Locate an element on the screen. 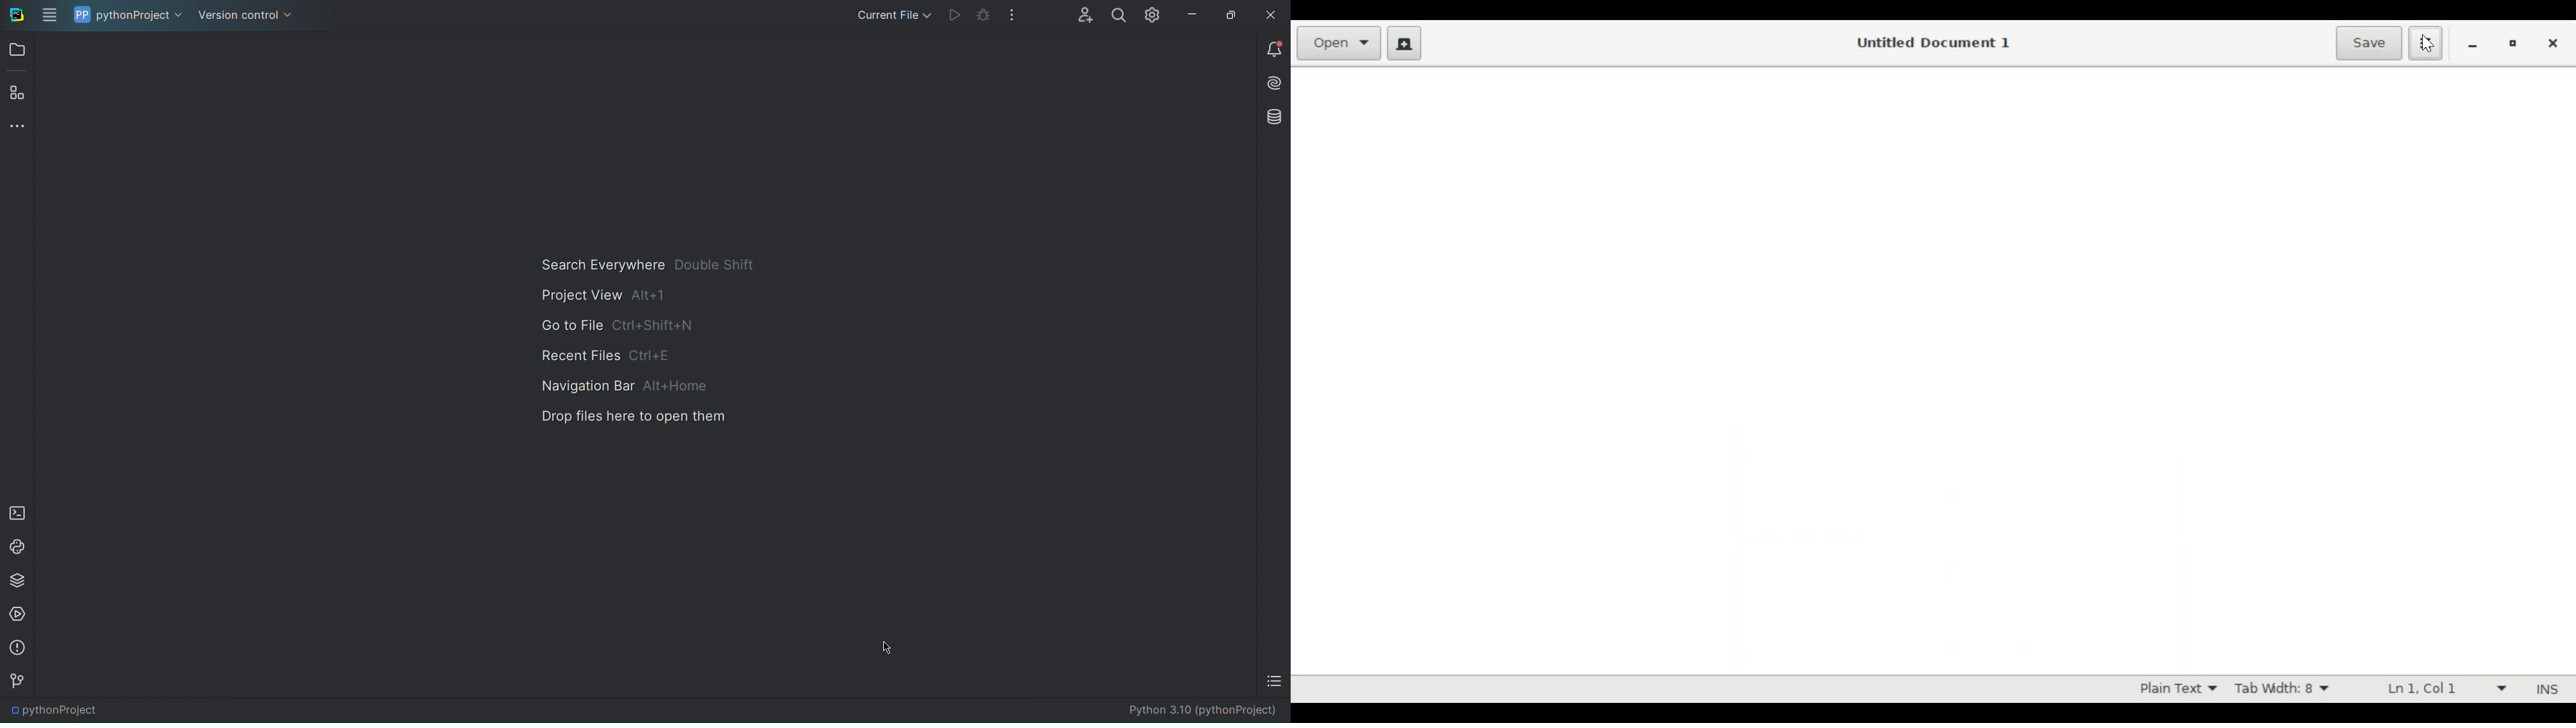 Image resolution: width=2576 pixels, height=728 pixels. minimize is located at coordinates (2473, 46).